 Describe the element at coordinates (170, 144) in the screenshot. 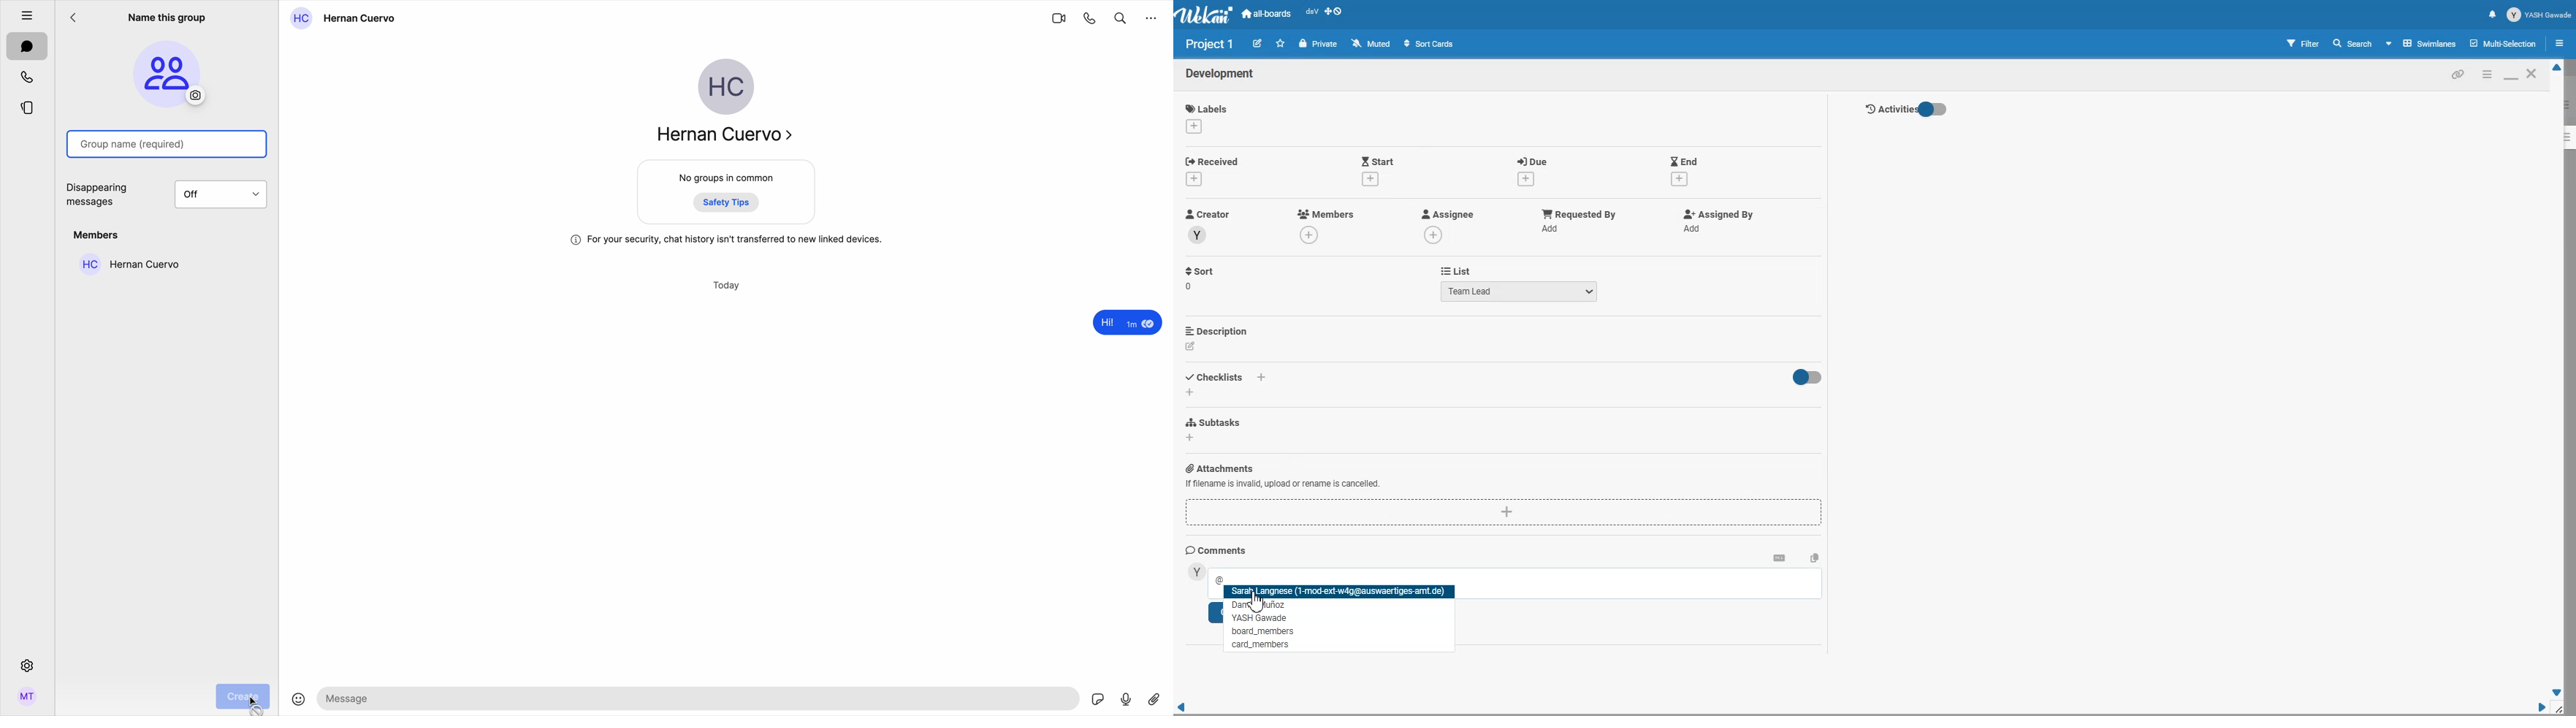

I see `space to write group name ` at that location.